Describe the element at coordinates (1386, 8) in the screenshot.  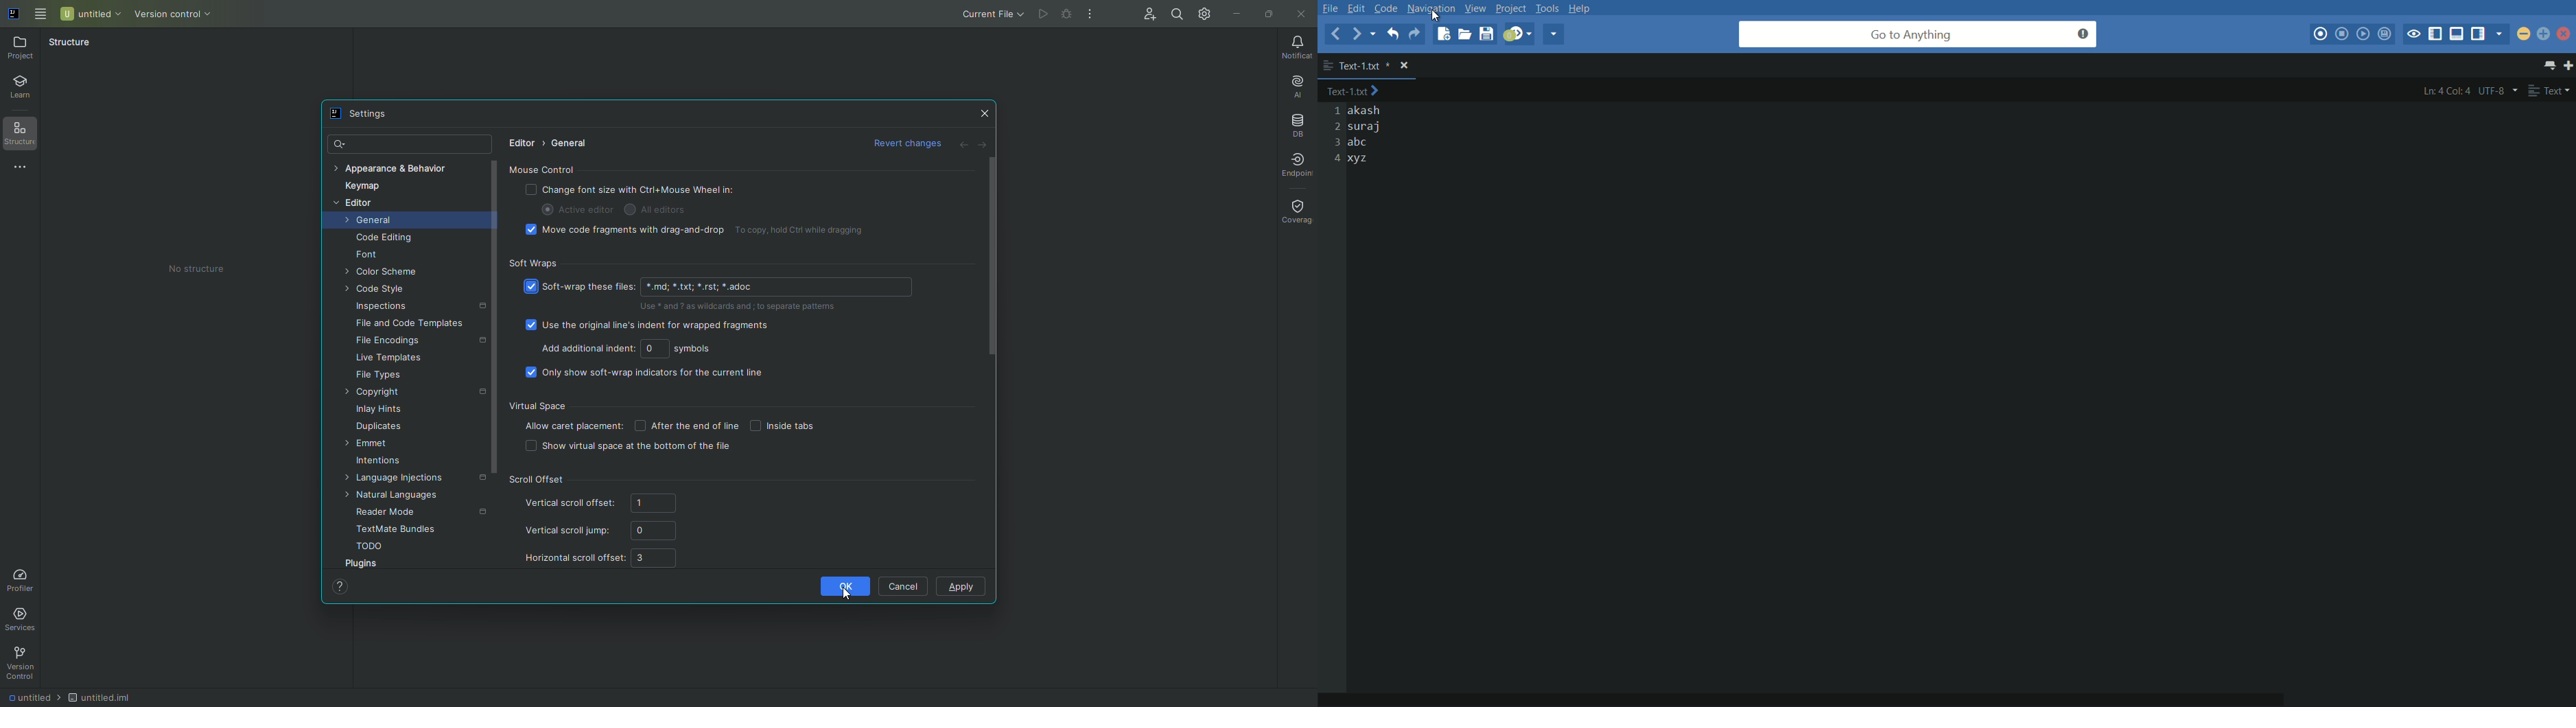
I see `code` at that location.